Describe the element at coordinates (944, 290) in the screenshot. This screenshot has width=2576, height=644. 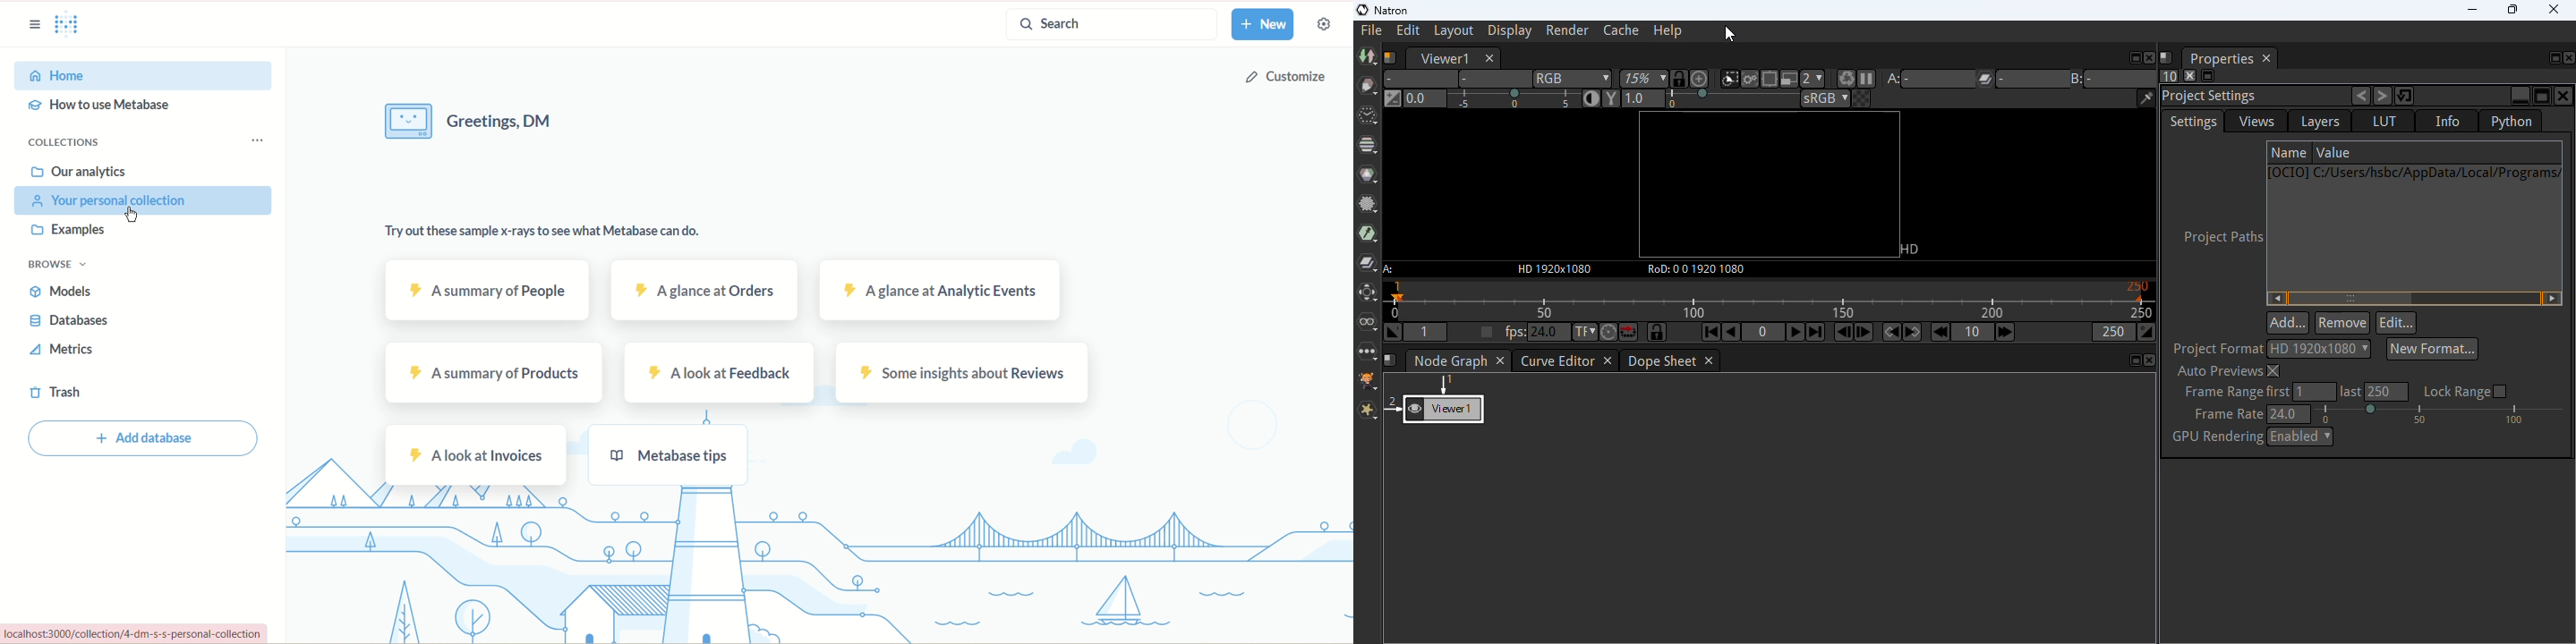
I see `A glance at Analytics Events` at that location.